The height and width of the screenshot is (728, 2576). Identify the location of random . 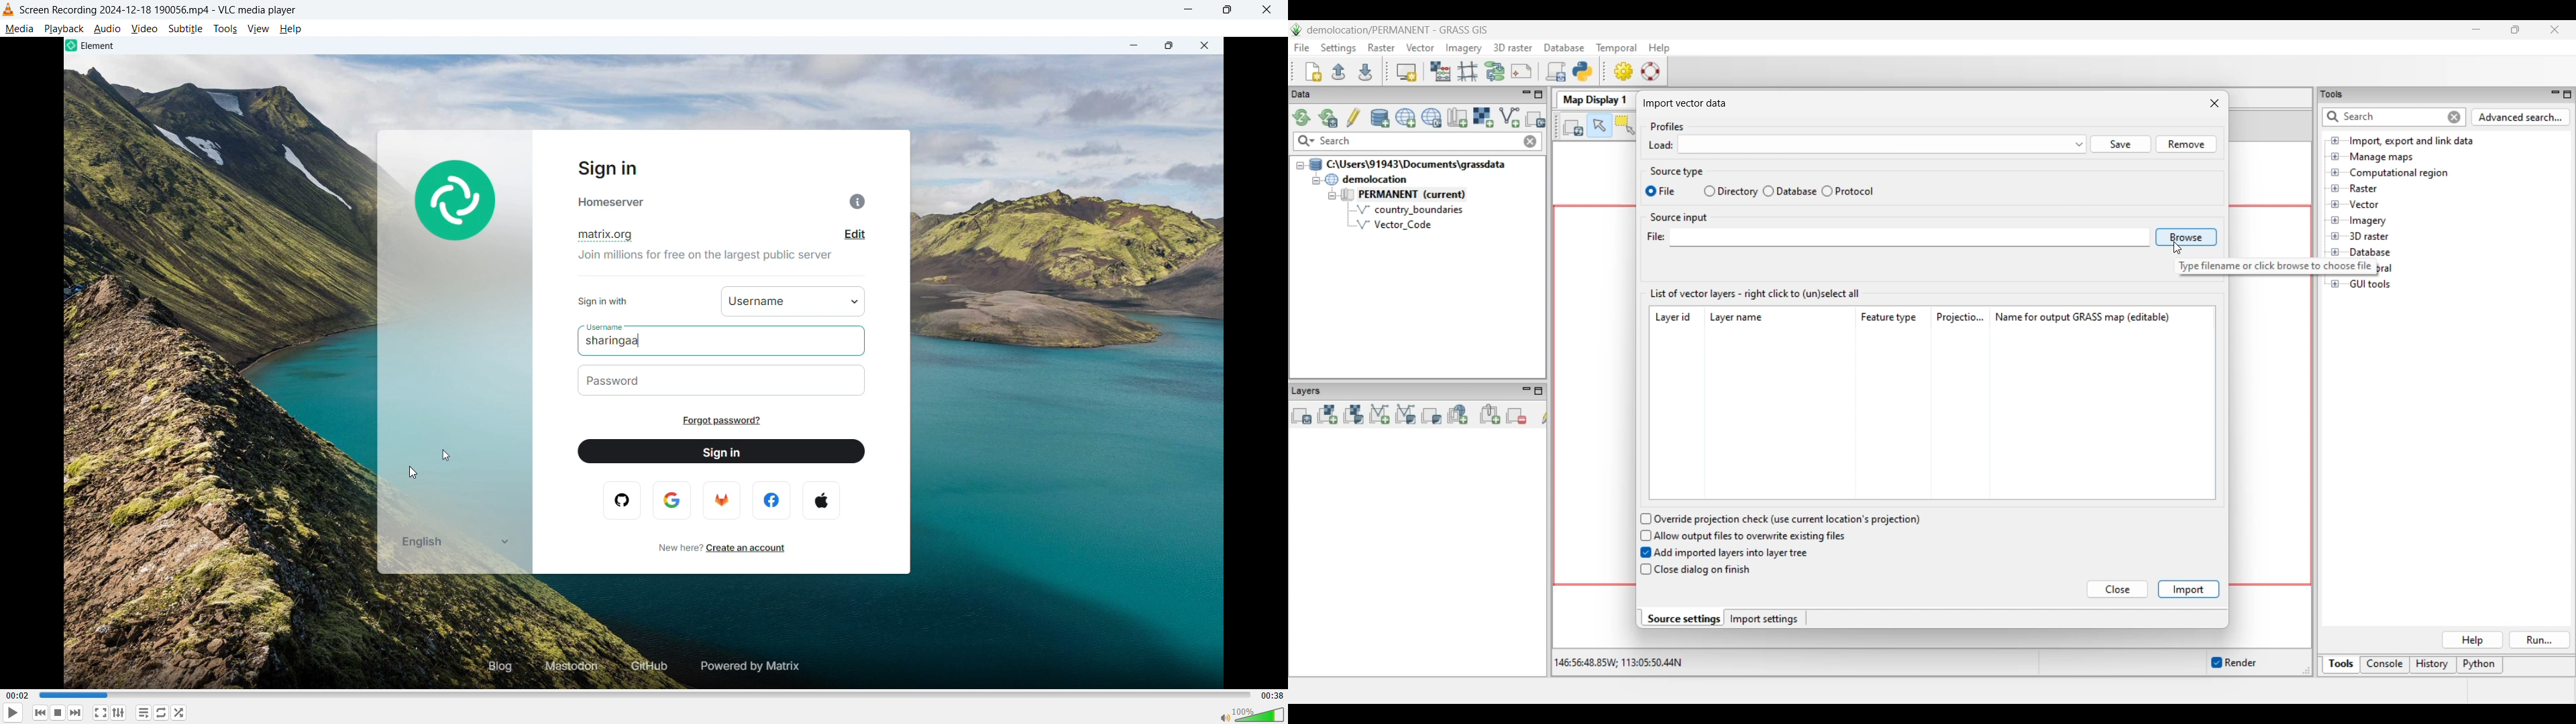
(180, 713).